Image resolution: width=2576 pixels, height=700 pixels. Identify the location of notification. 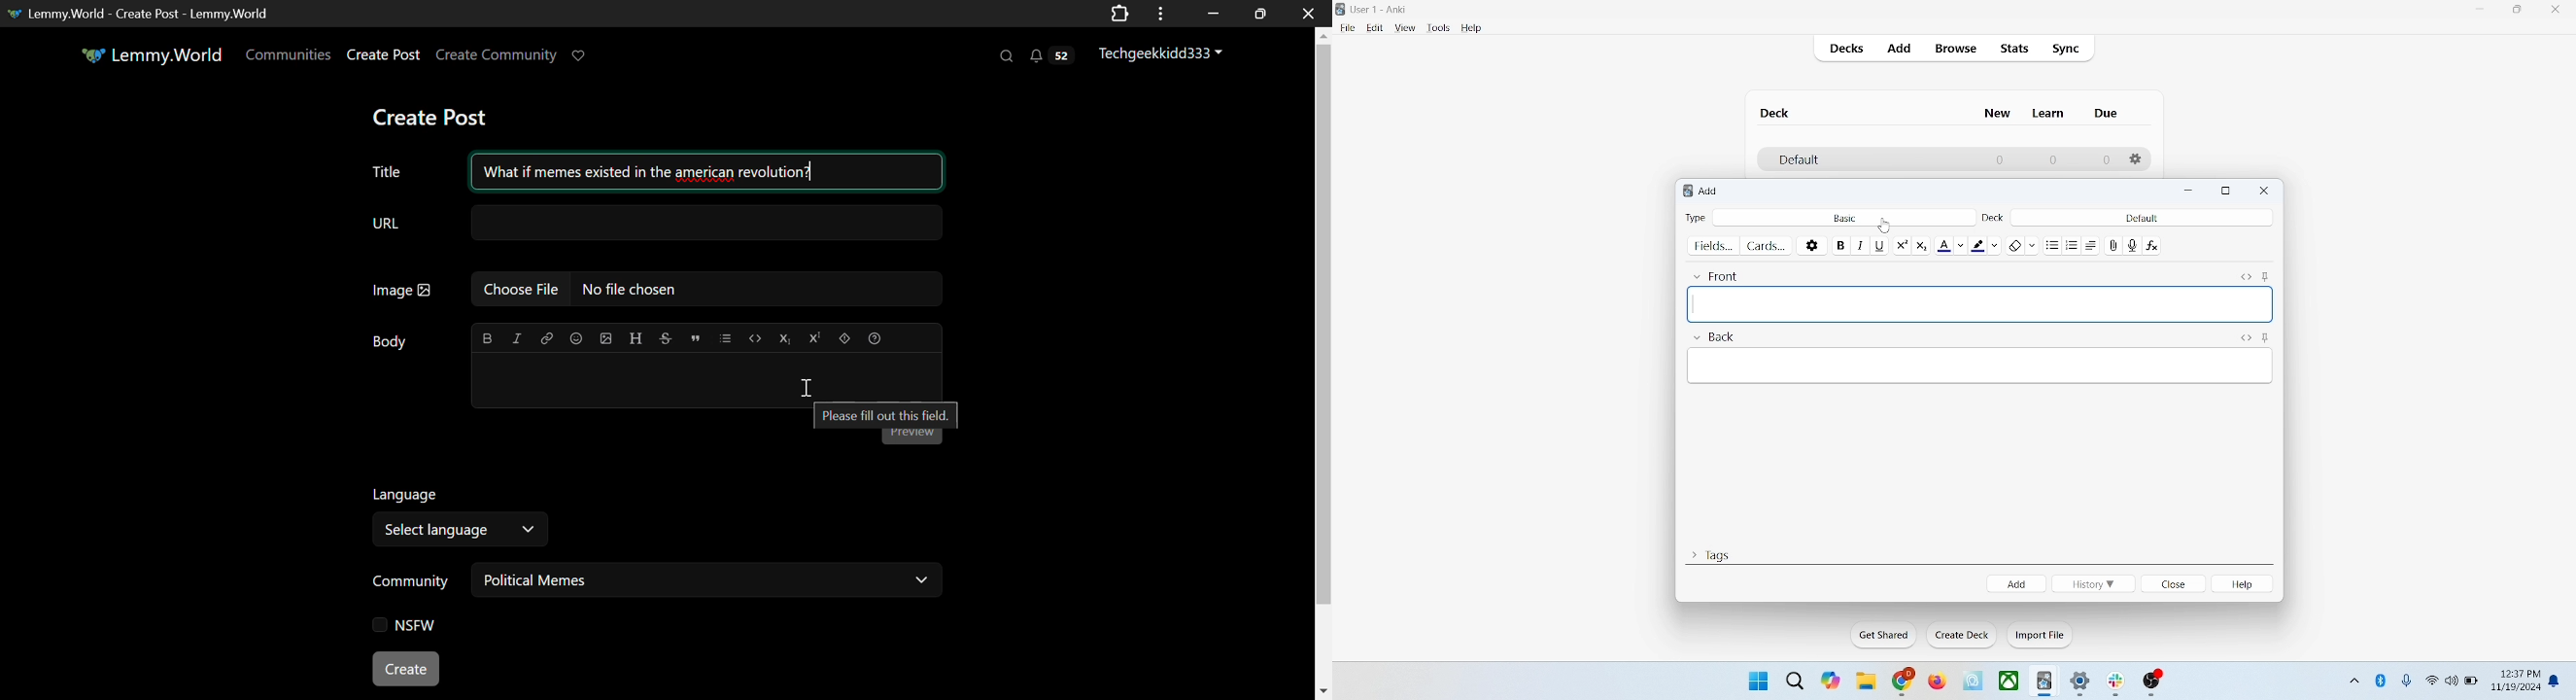
(2557, 682).